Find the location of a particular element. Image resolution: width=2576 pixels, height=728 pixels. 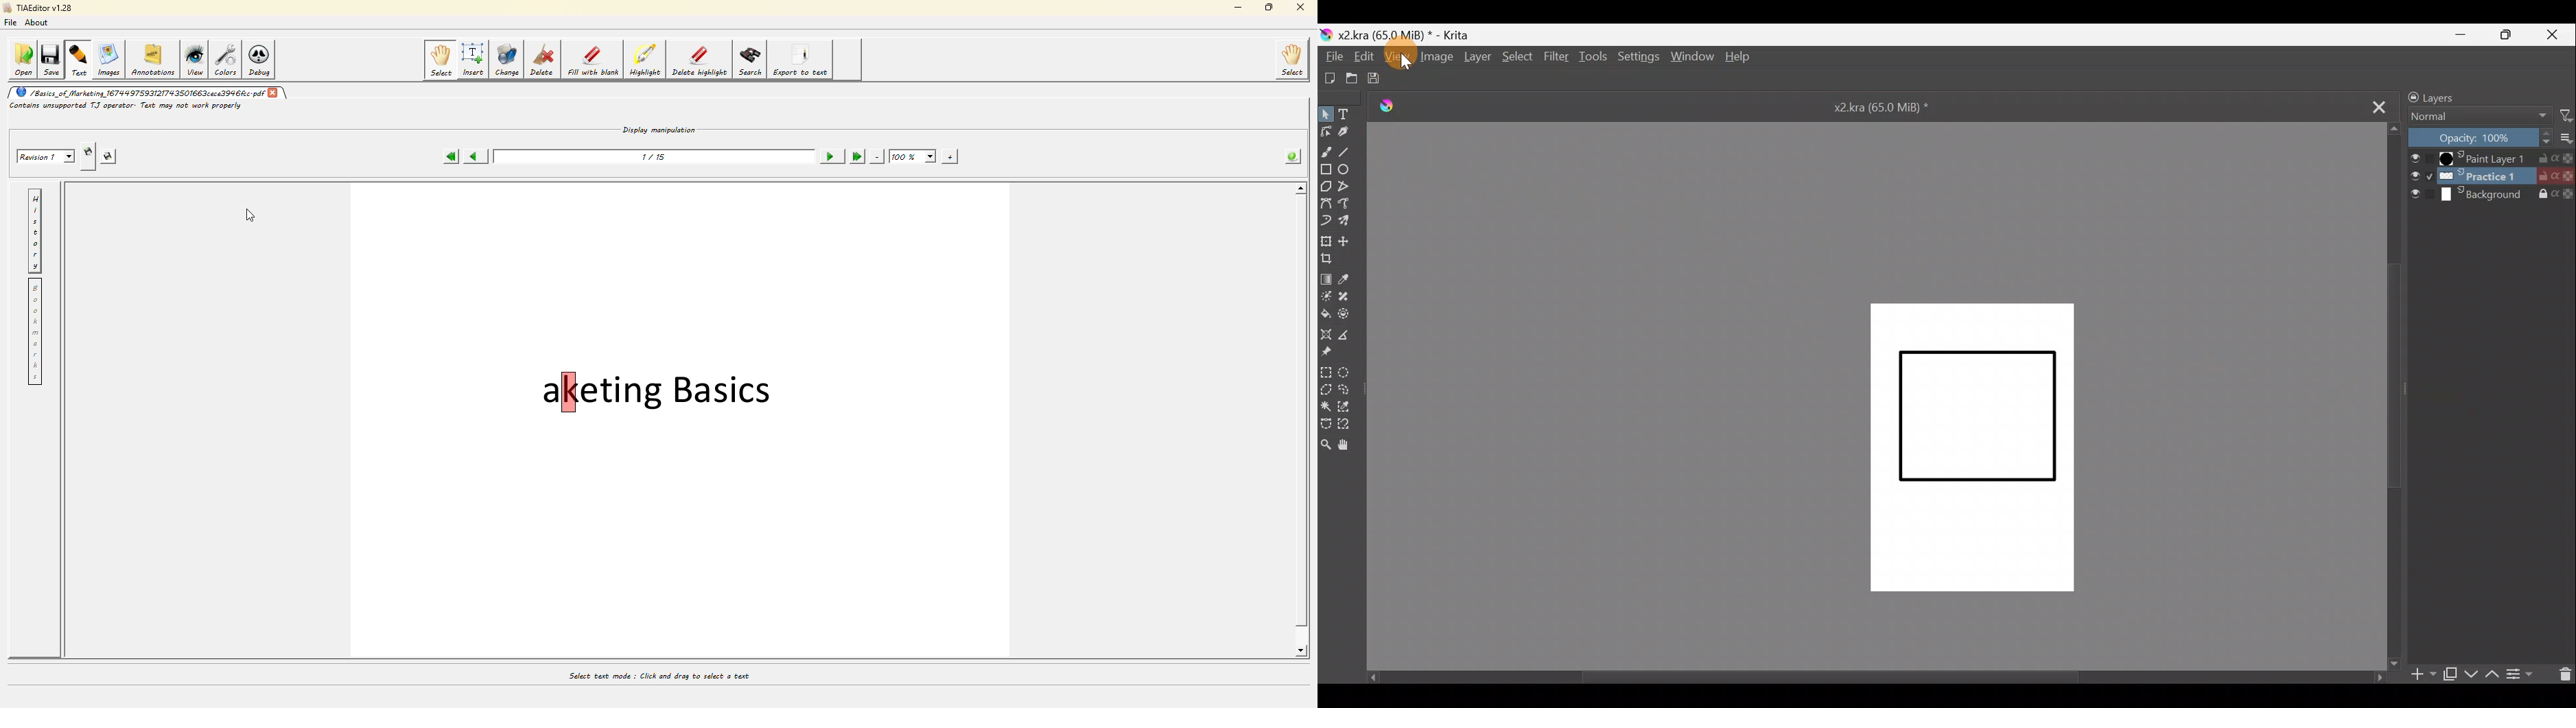

Transform a layer/selection is located at coordinates (1327, 242).